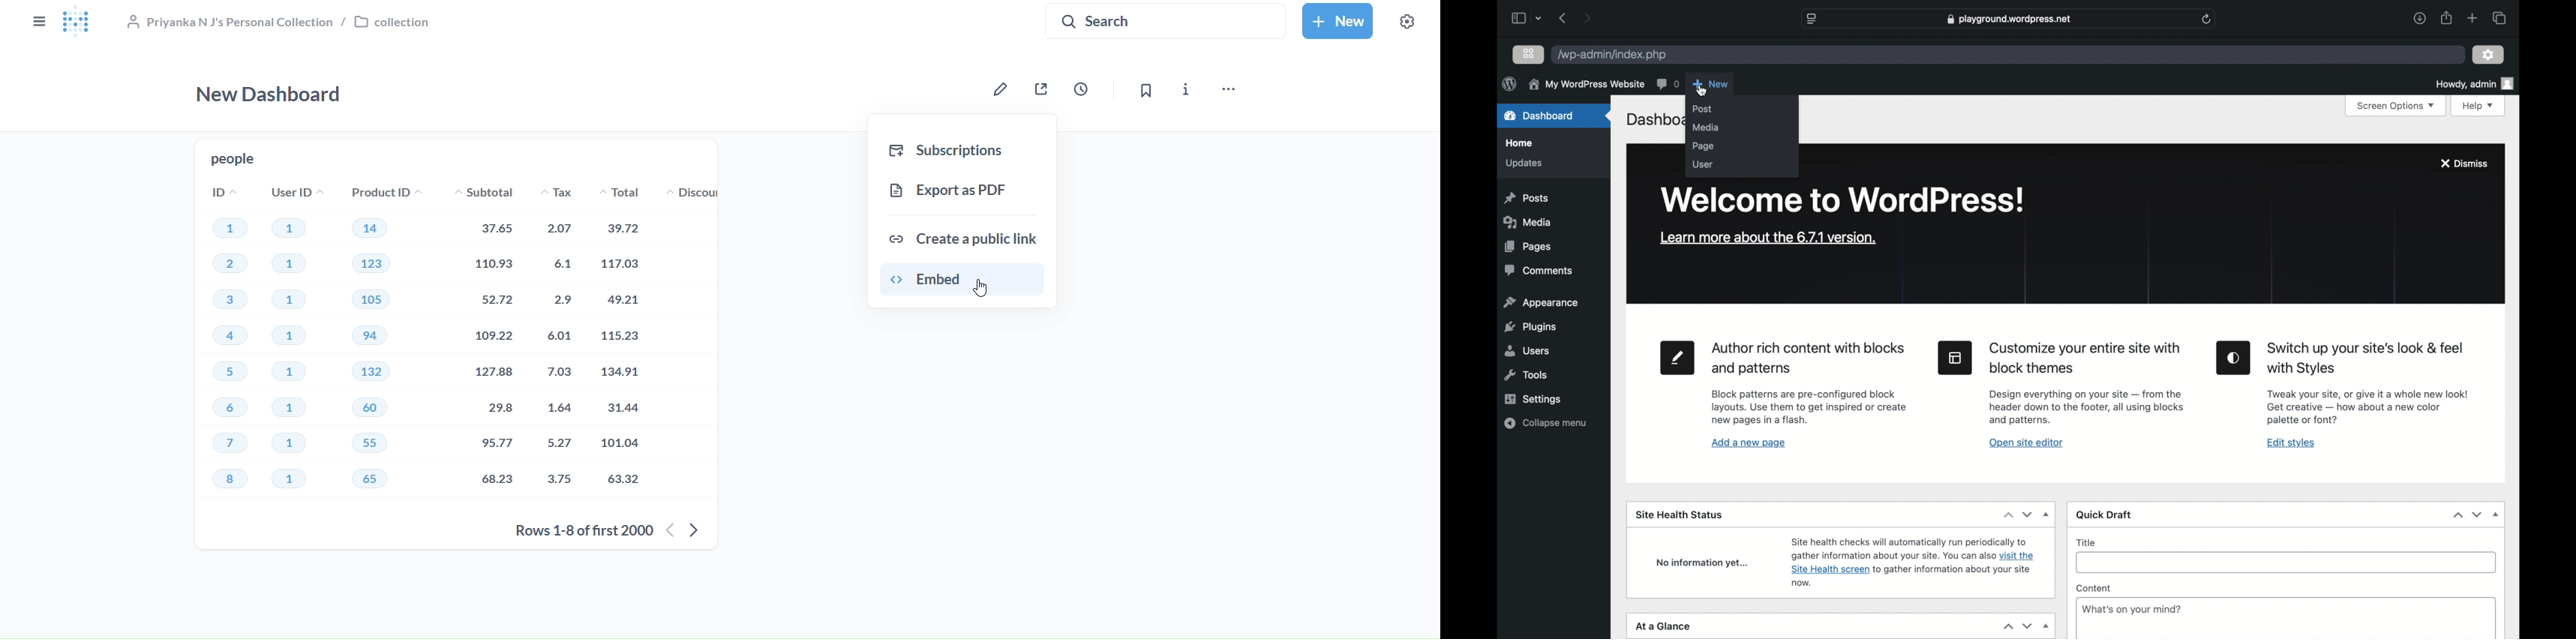  Describe the element at coordinates (2489, 55) in the screenshot. I see `settings` at that location.